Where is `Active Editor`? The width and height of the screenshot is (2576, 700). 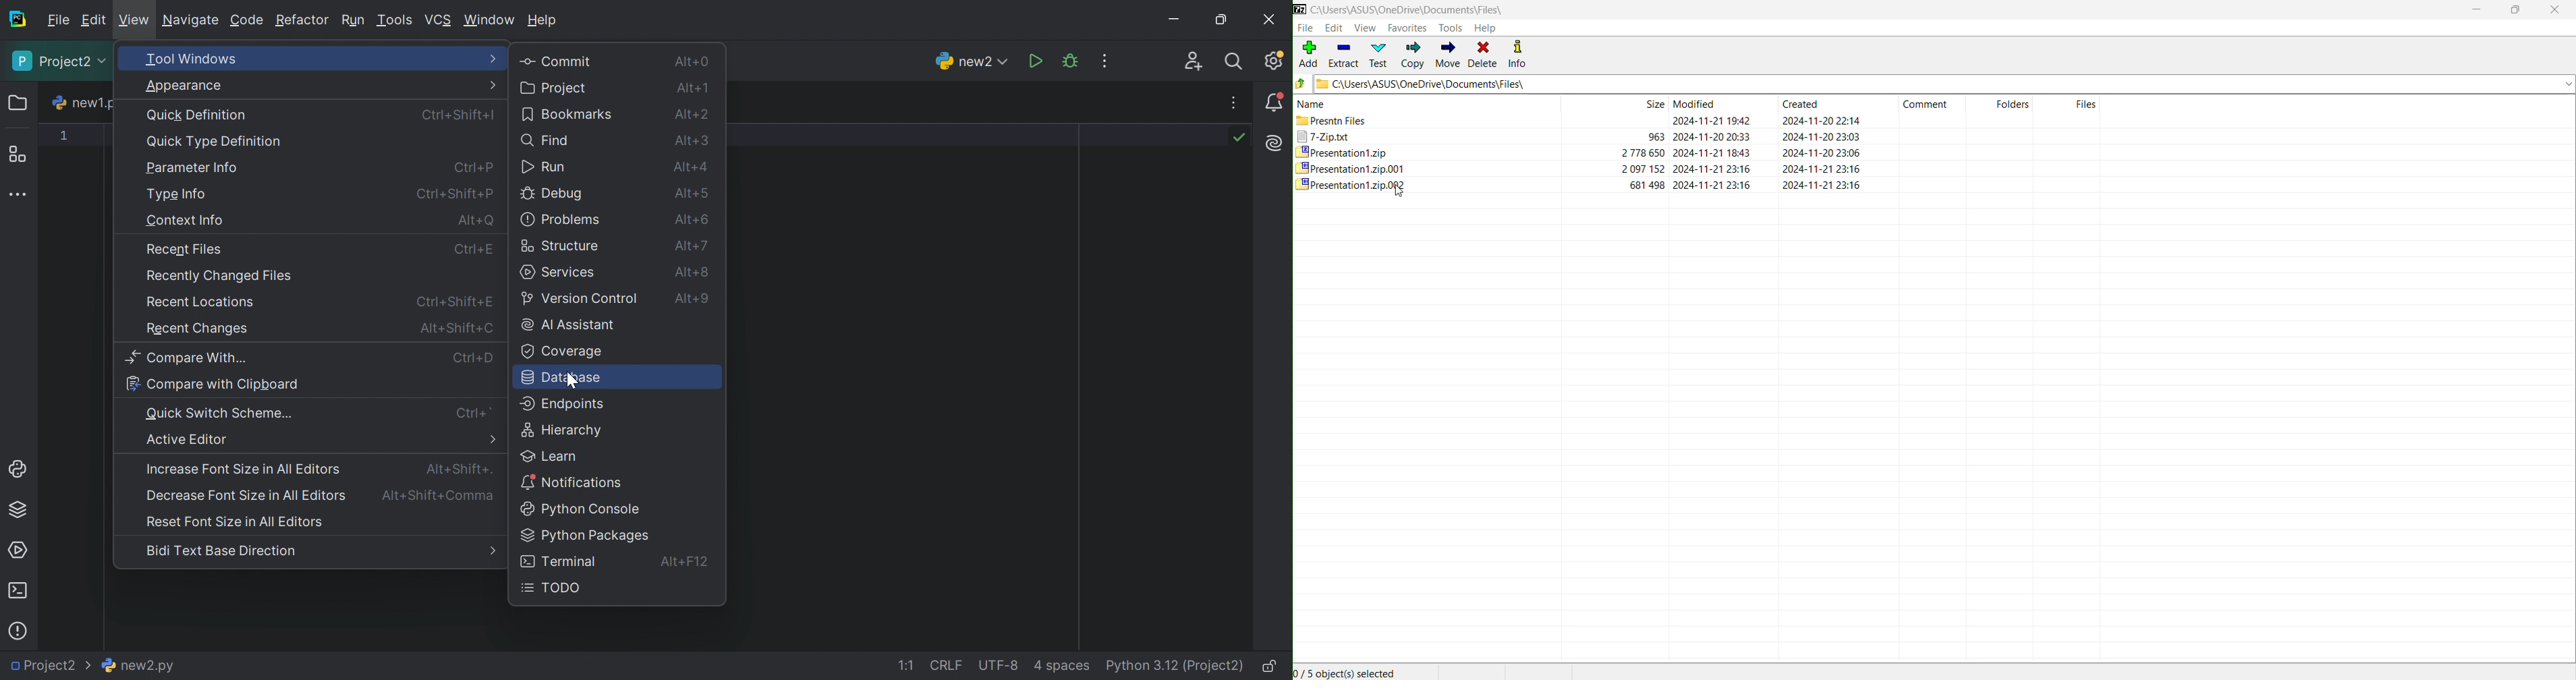 Active Editor is located at coordinates (188, 440).